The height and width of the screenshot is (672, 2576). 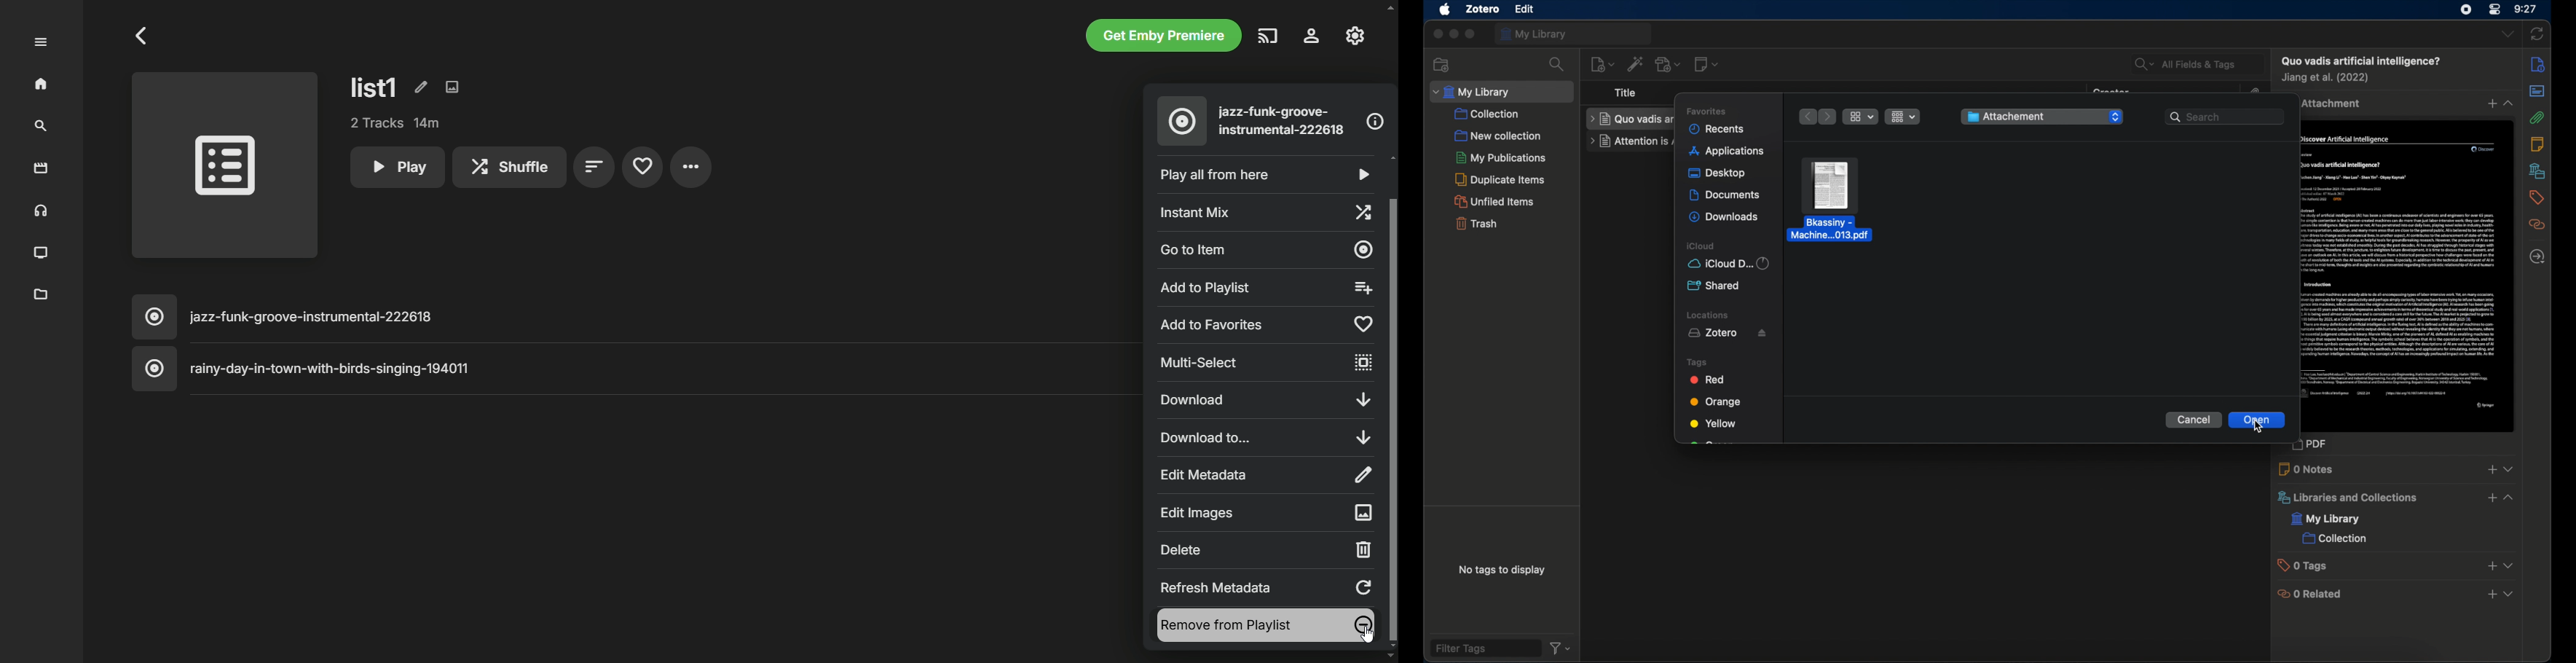 What do you see at coordinates (2327, 520) in the screenshot?
I see `my library` at bounding box center [2327, 520].